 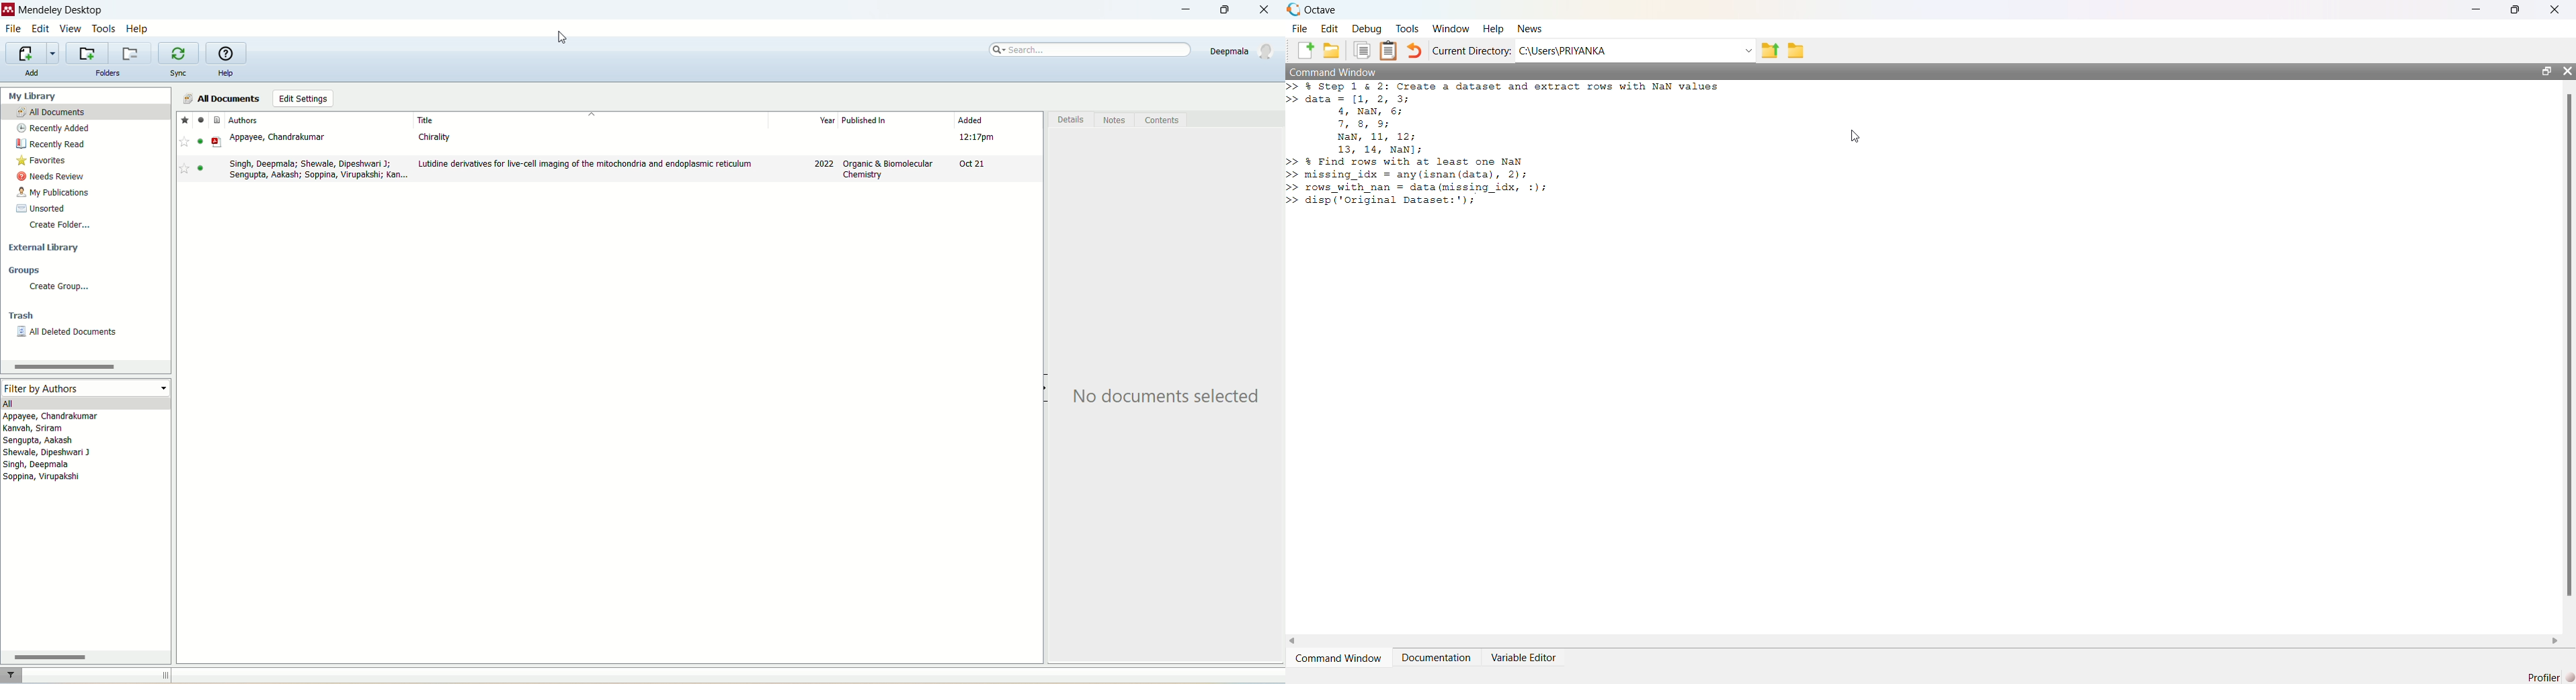 What do you see at coordinates (19, 316) in the screenshot?
I see `trash` at bounding box center [19, 316].